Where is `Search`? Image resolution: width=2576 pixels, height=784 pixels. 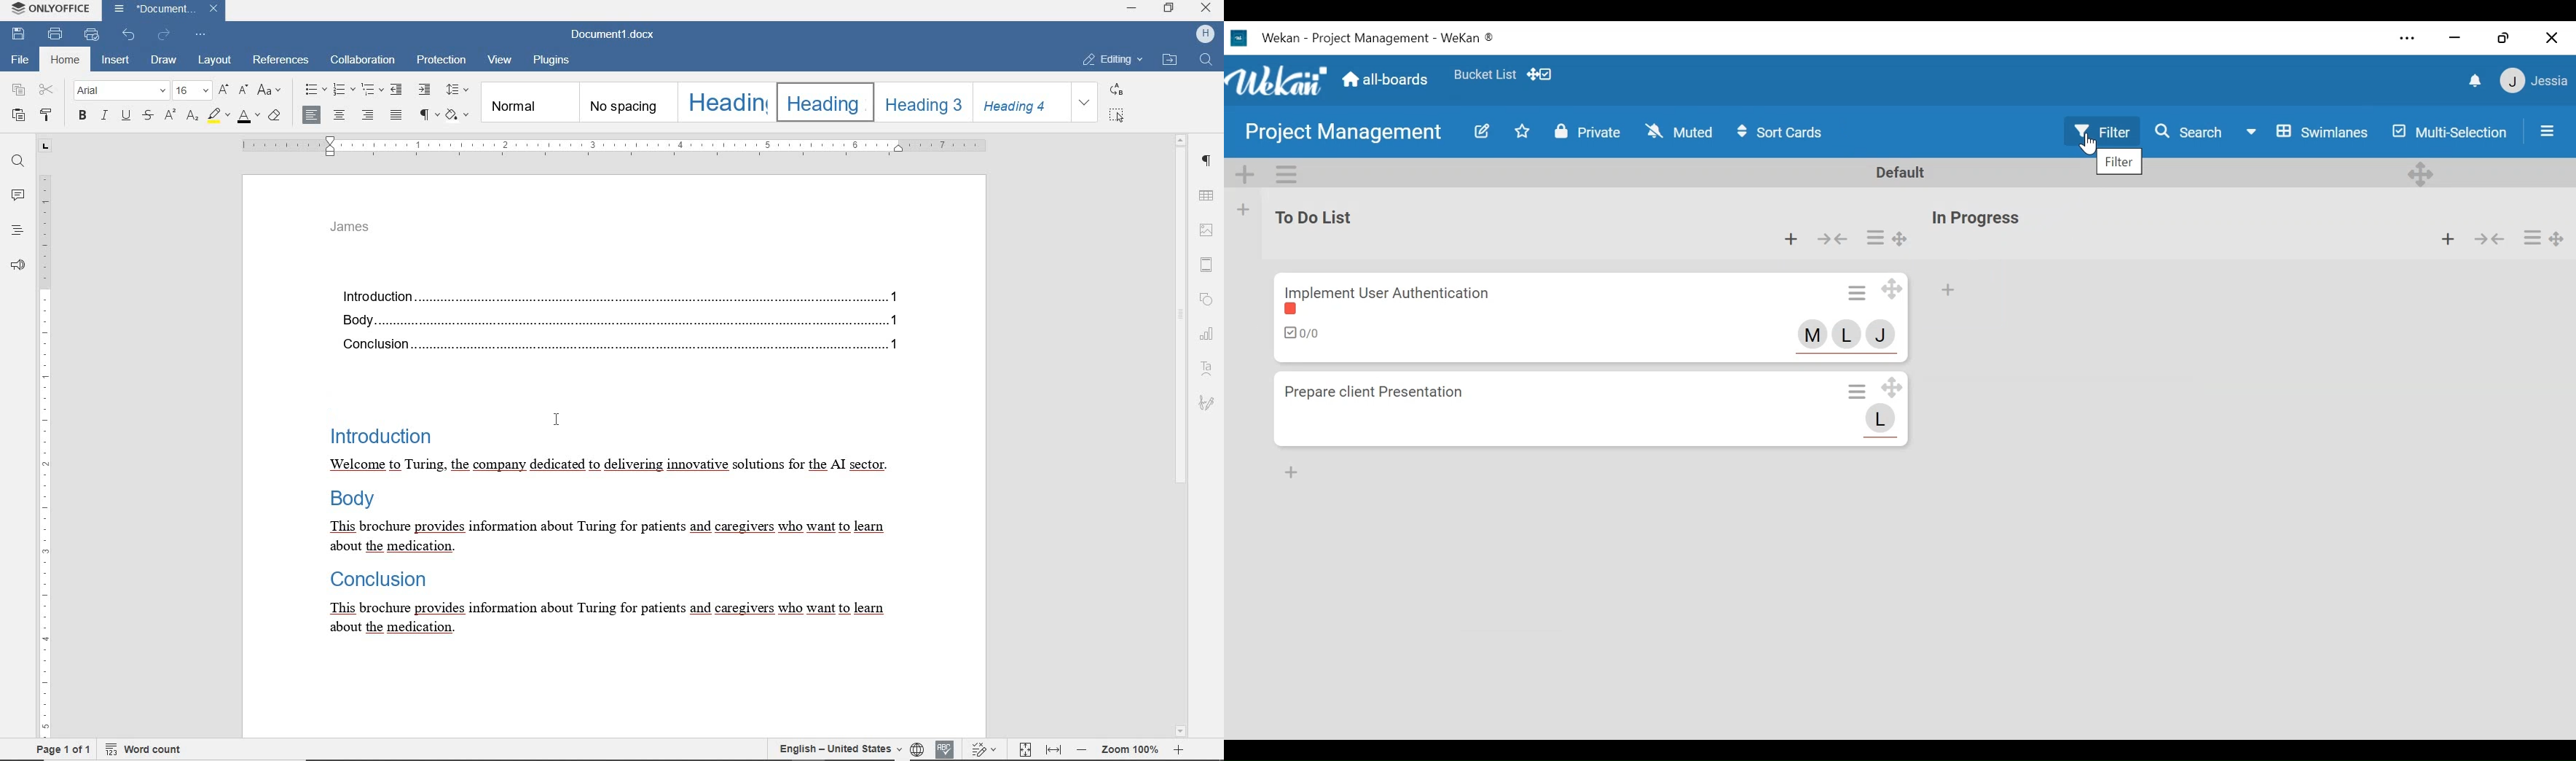 Search is located at coordinates (2190, 132).